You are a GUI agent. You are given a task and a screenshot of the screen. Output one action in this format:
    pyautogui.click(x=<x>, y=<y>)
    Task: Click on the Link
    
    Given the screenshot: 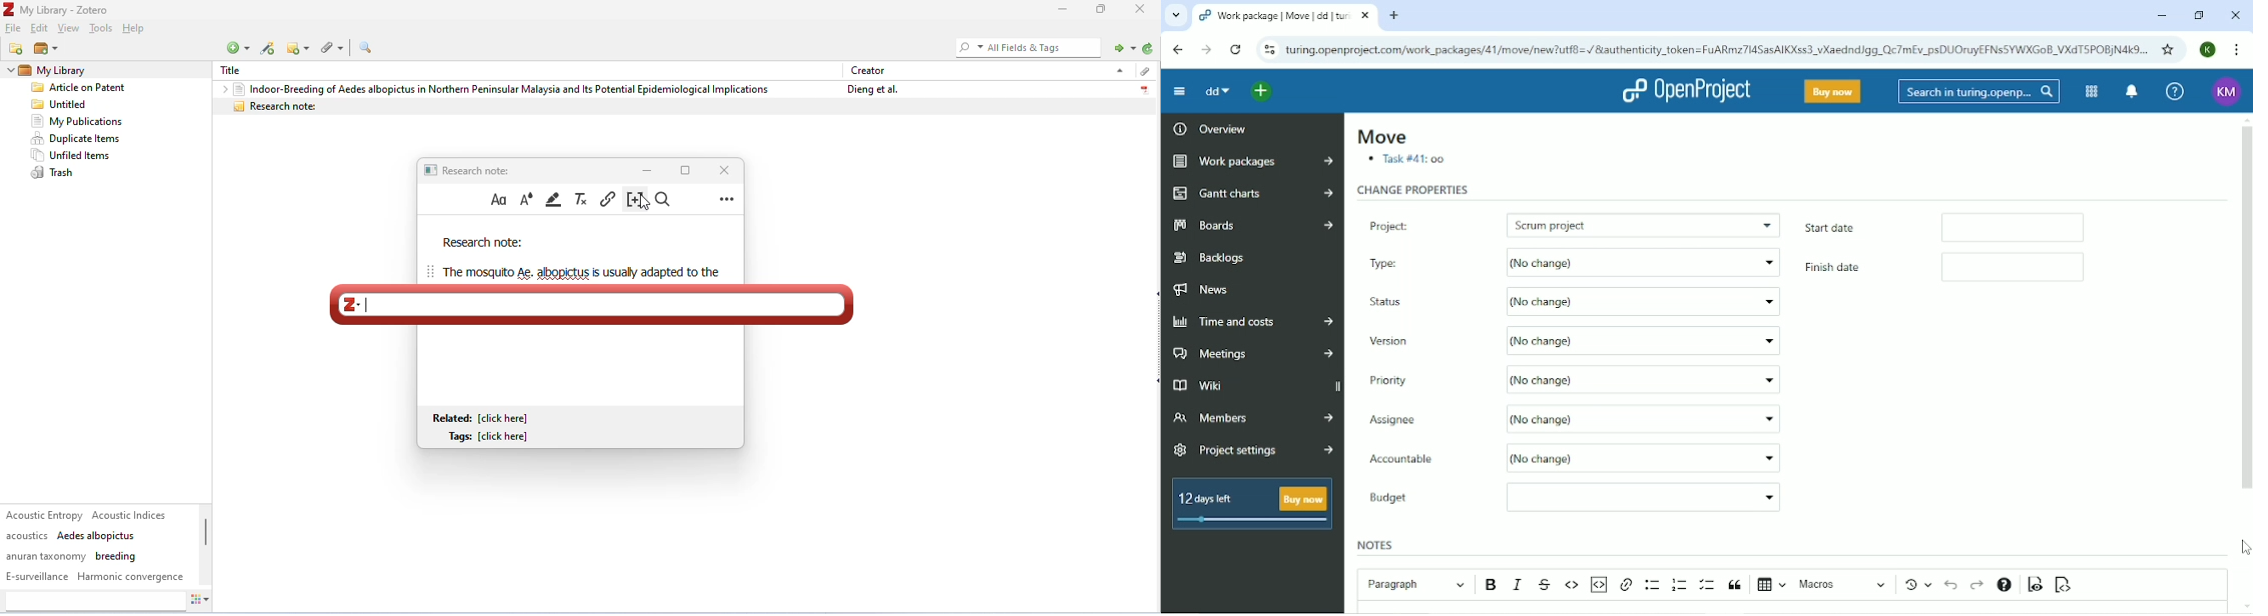 What is the action you would take?
    pyautogui.click(x=1626, y=585)
    